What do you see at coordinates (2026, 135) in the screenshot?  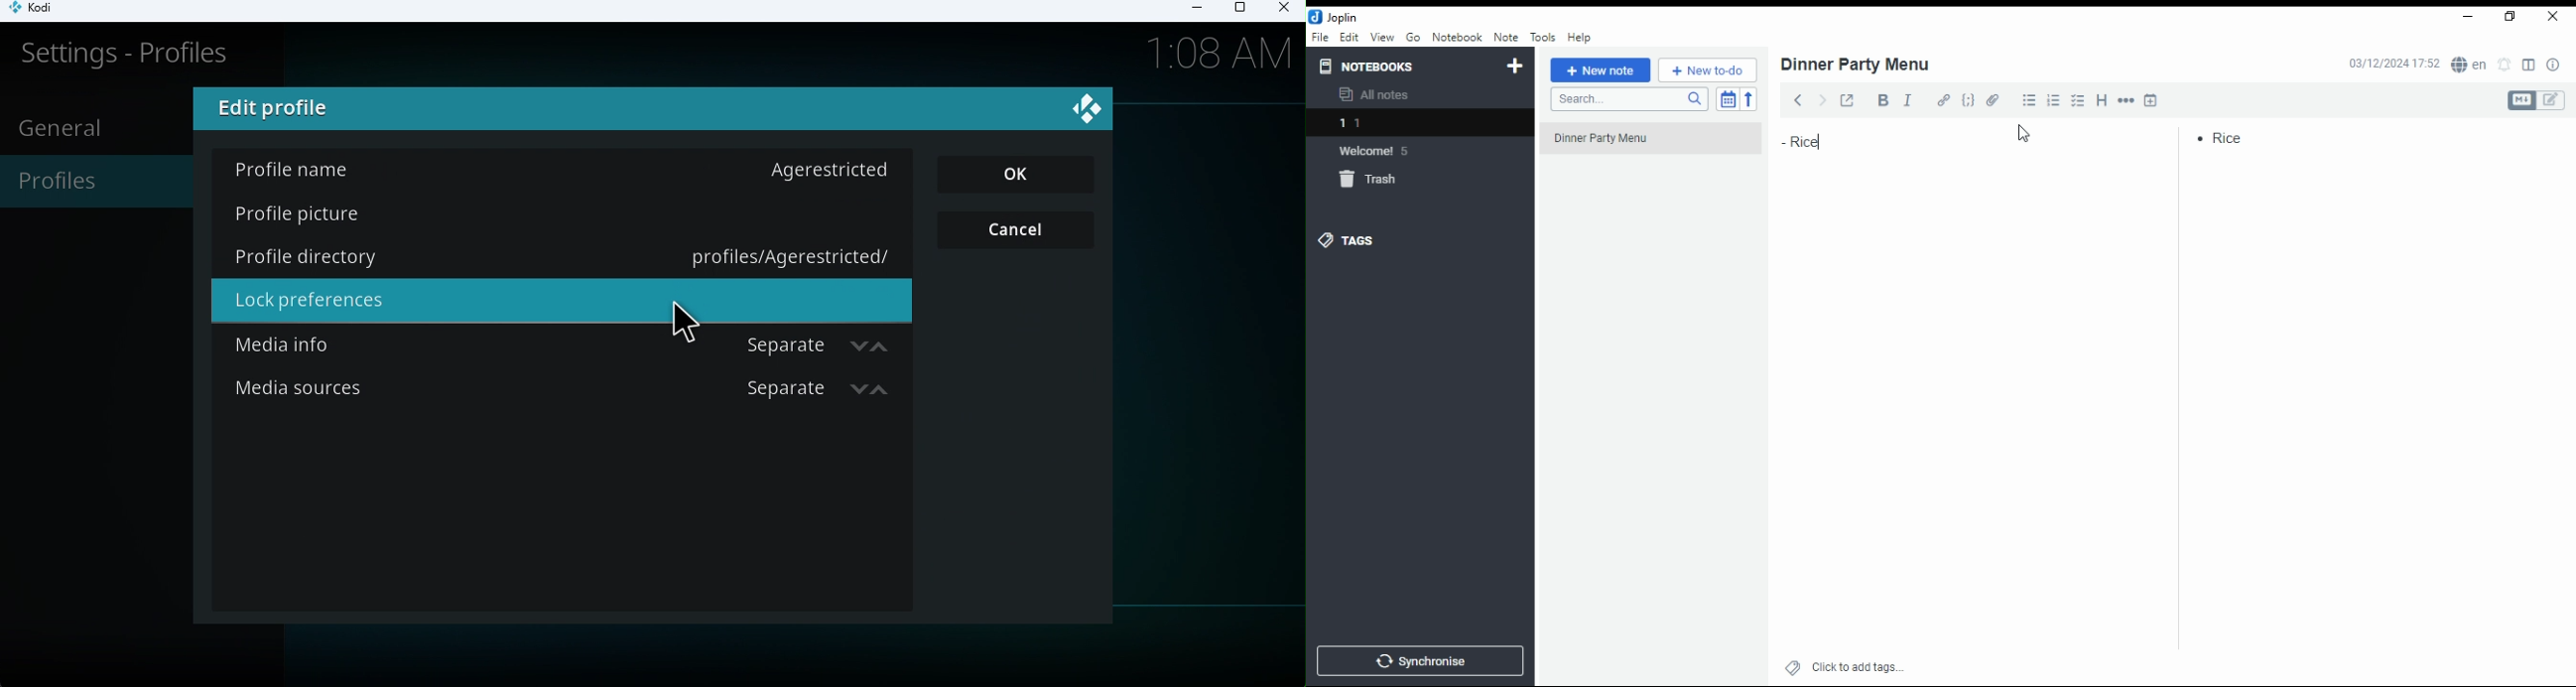 I see `cursor` at bounding box center [2026, 135].